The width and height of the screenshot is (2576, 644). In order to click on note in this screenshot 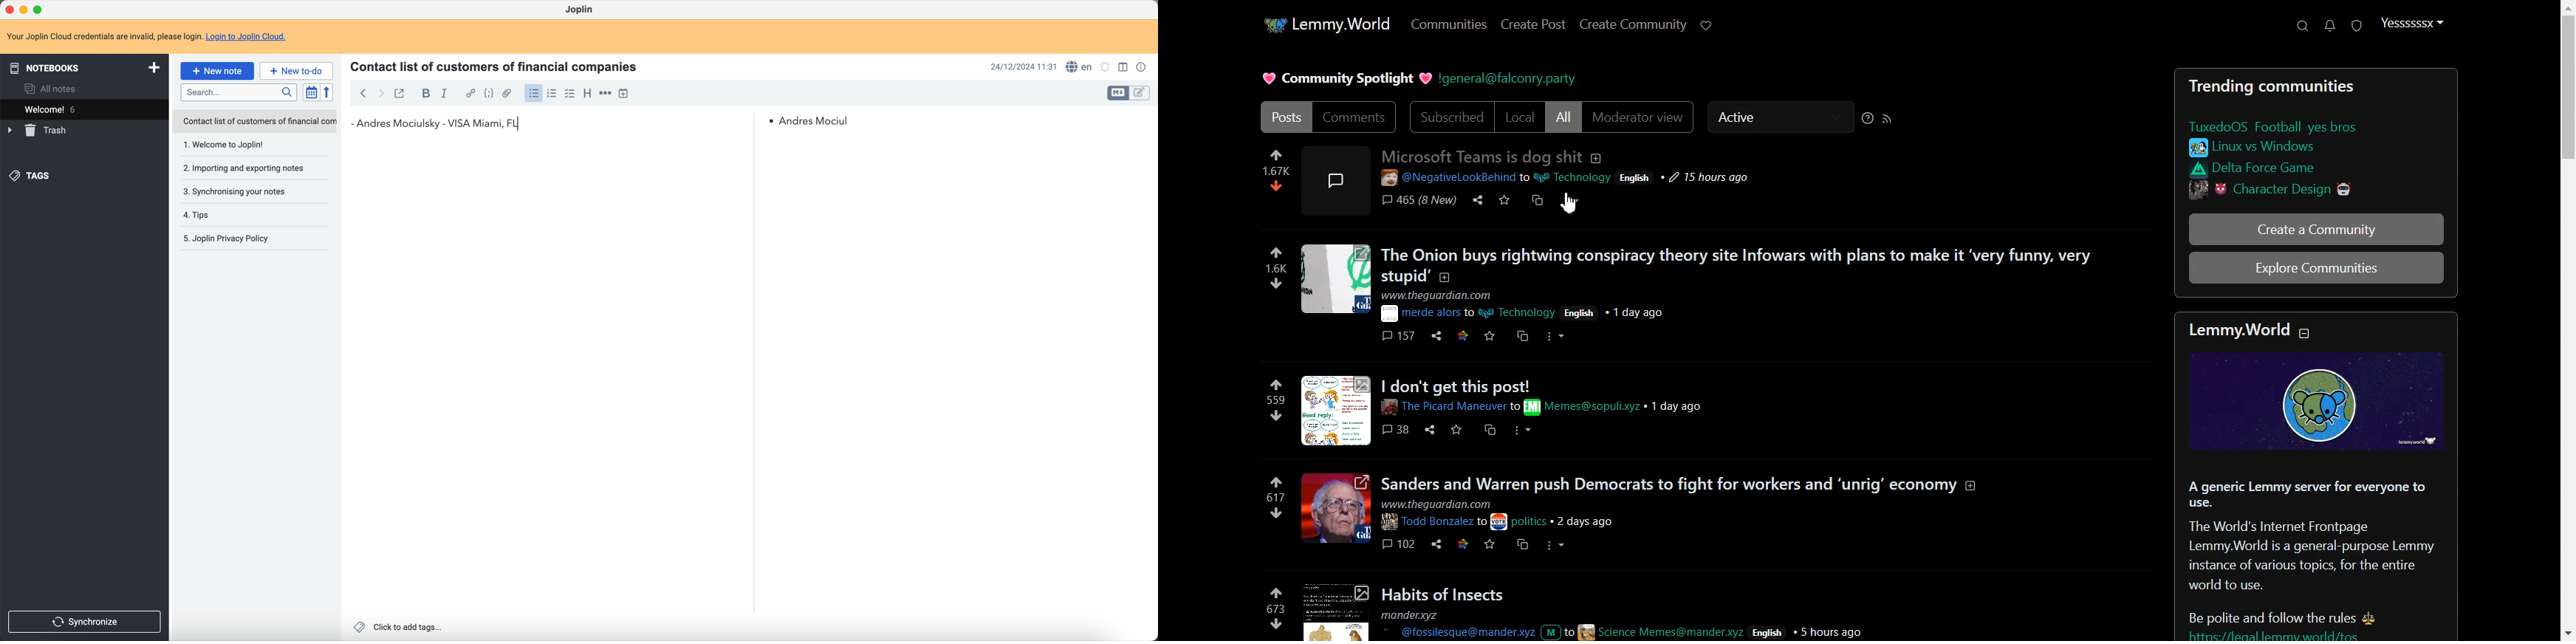, I will do `click(146, 35)`.